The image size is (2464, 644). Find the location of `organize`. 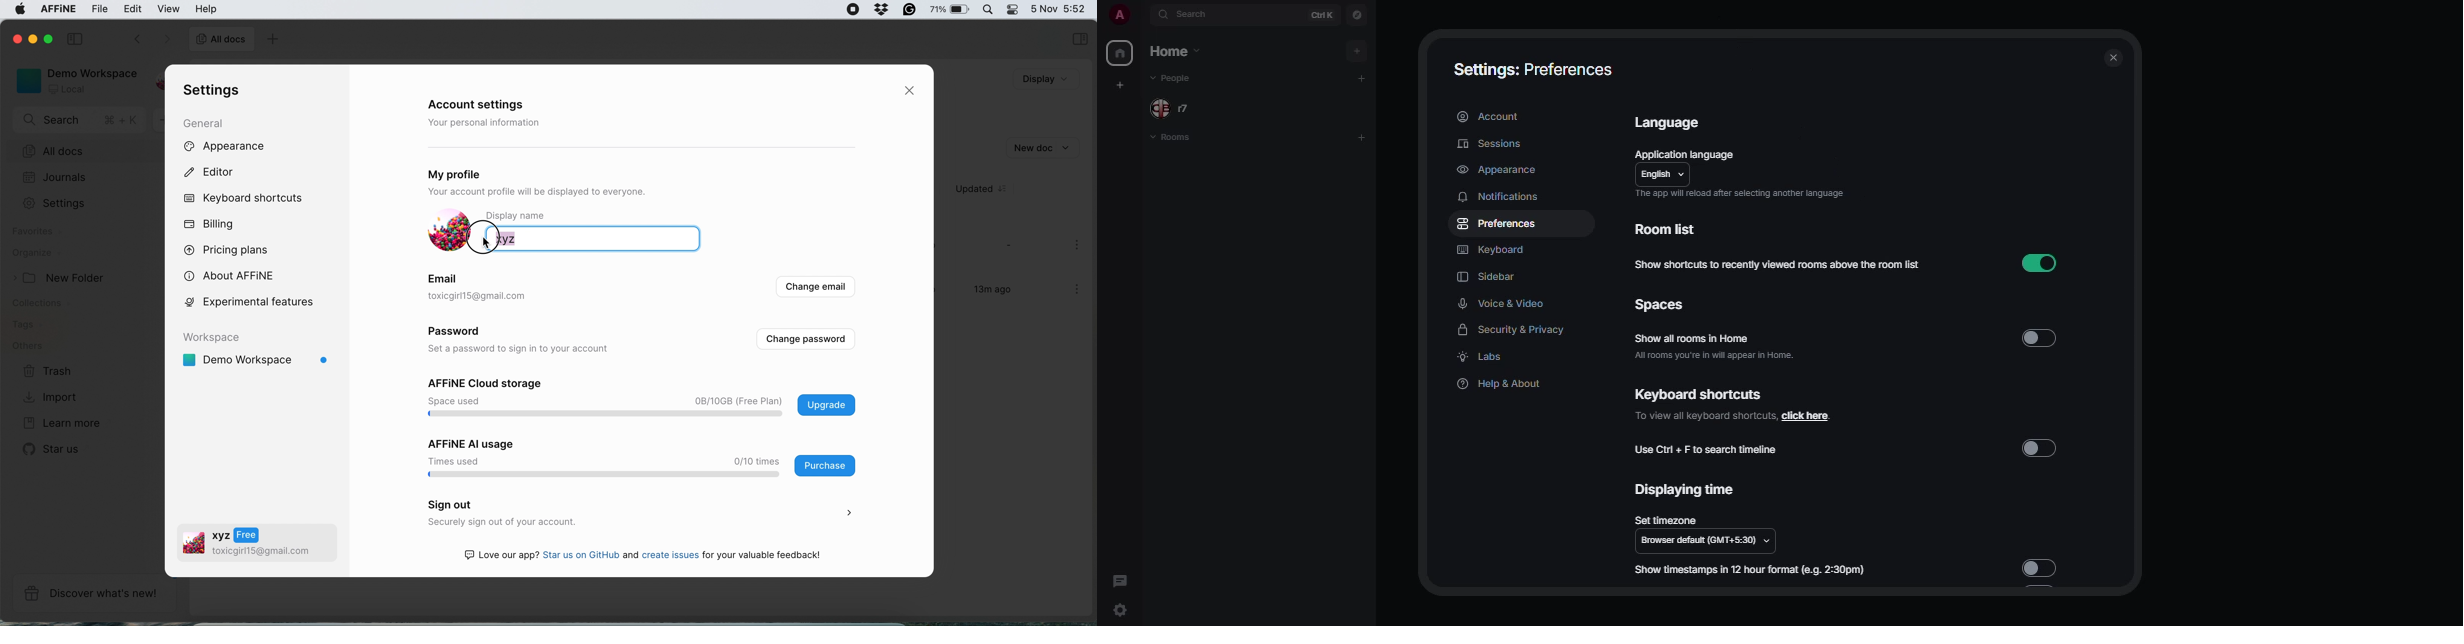

organize is located at coordinates (36, 254).